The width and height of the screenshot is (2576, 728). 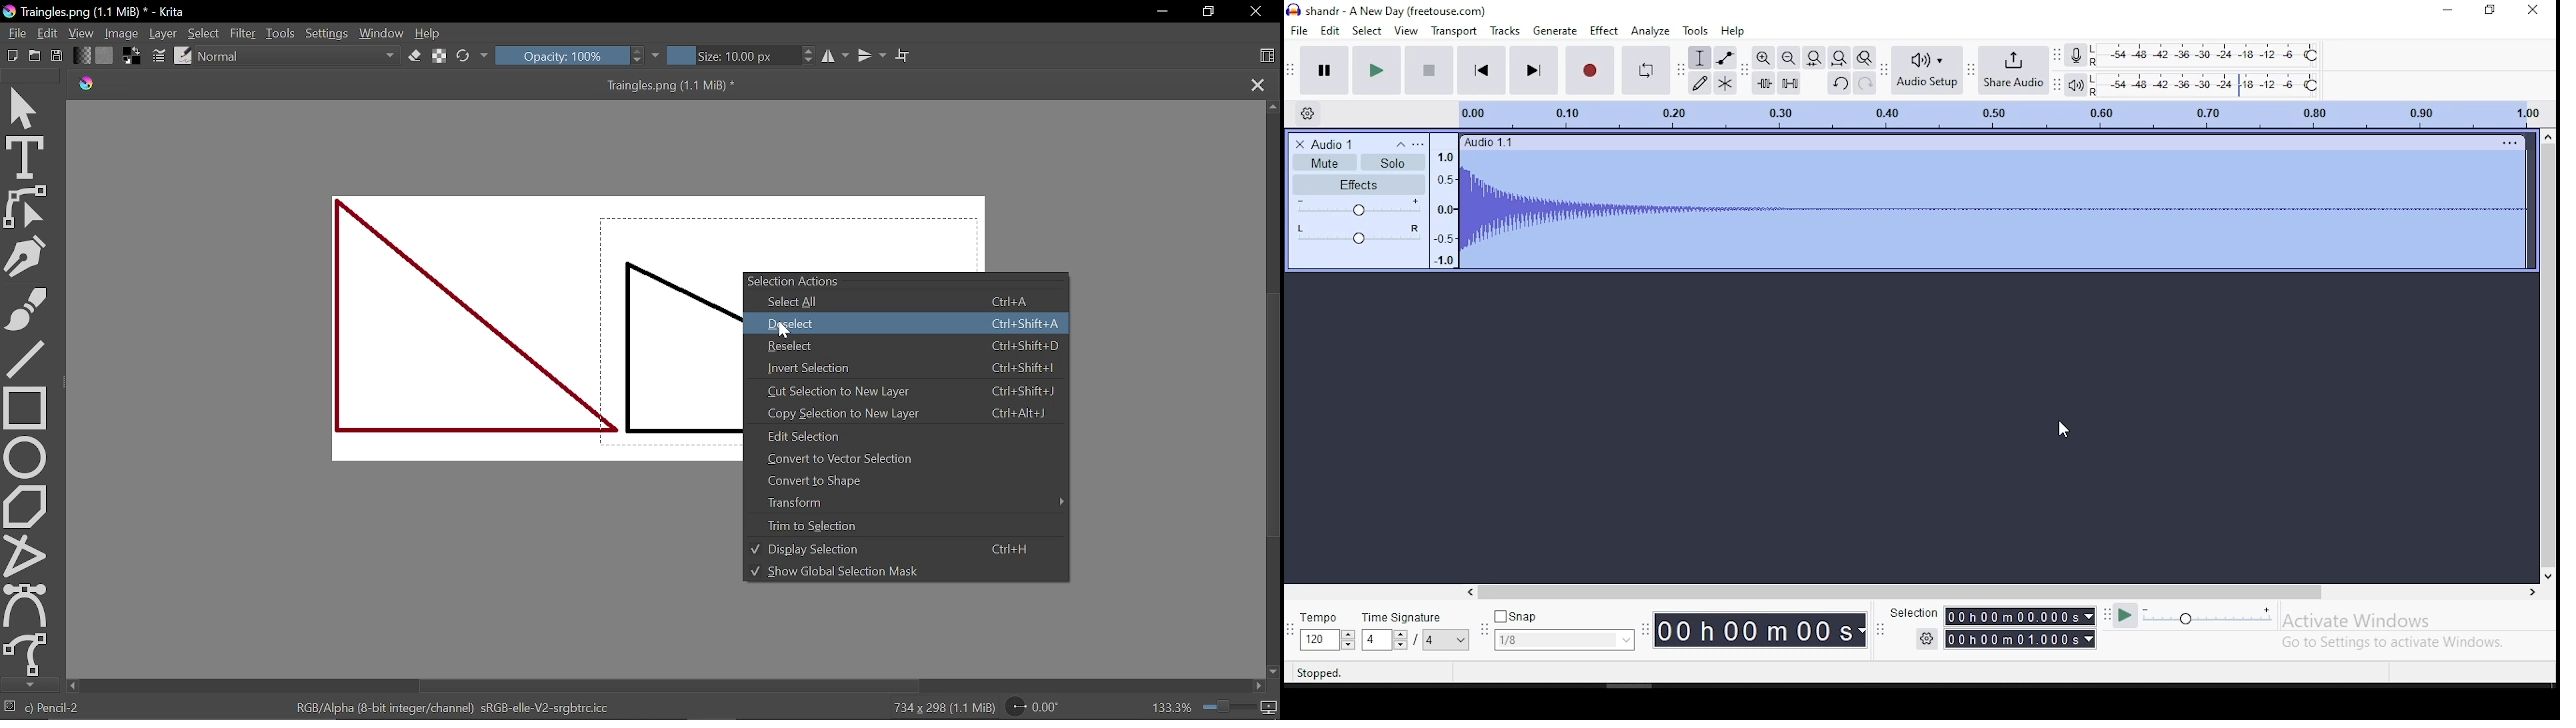 I want to click on tracks, so click(x=1504, y=31).